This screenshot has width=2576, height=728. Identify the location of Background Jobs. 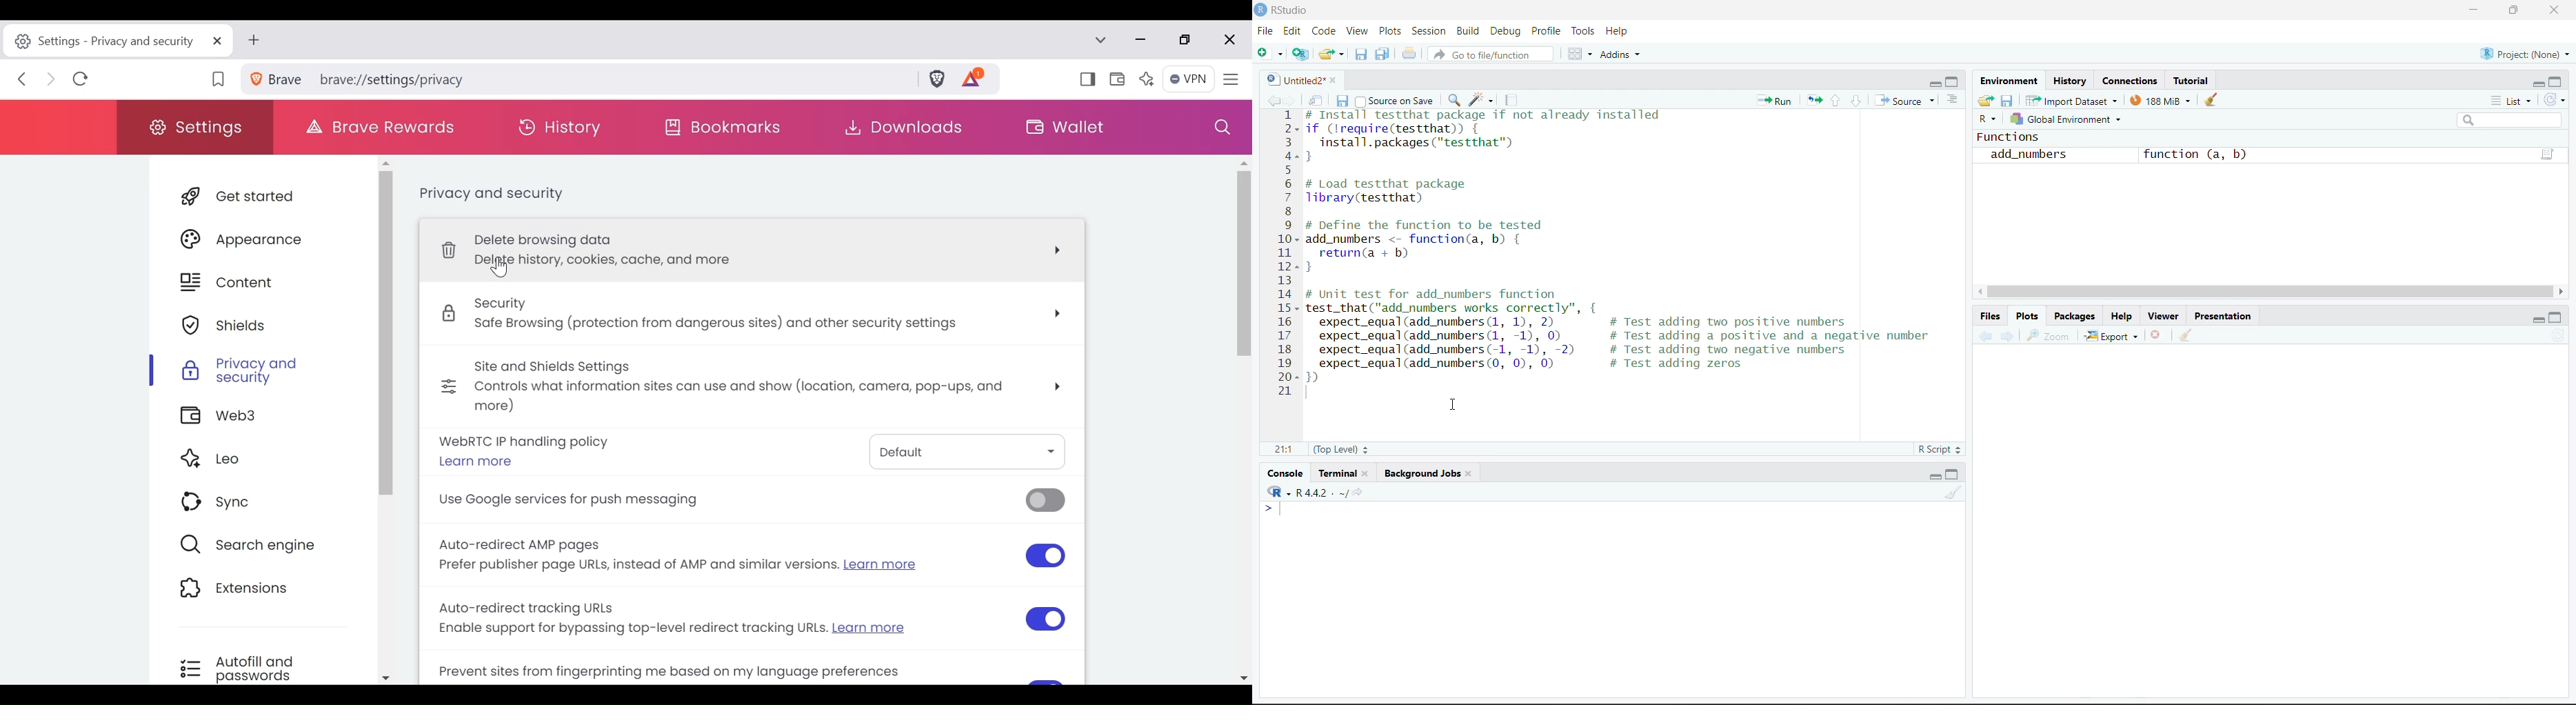
(1421, 472).